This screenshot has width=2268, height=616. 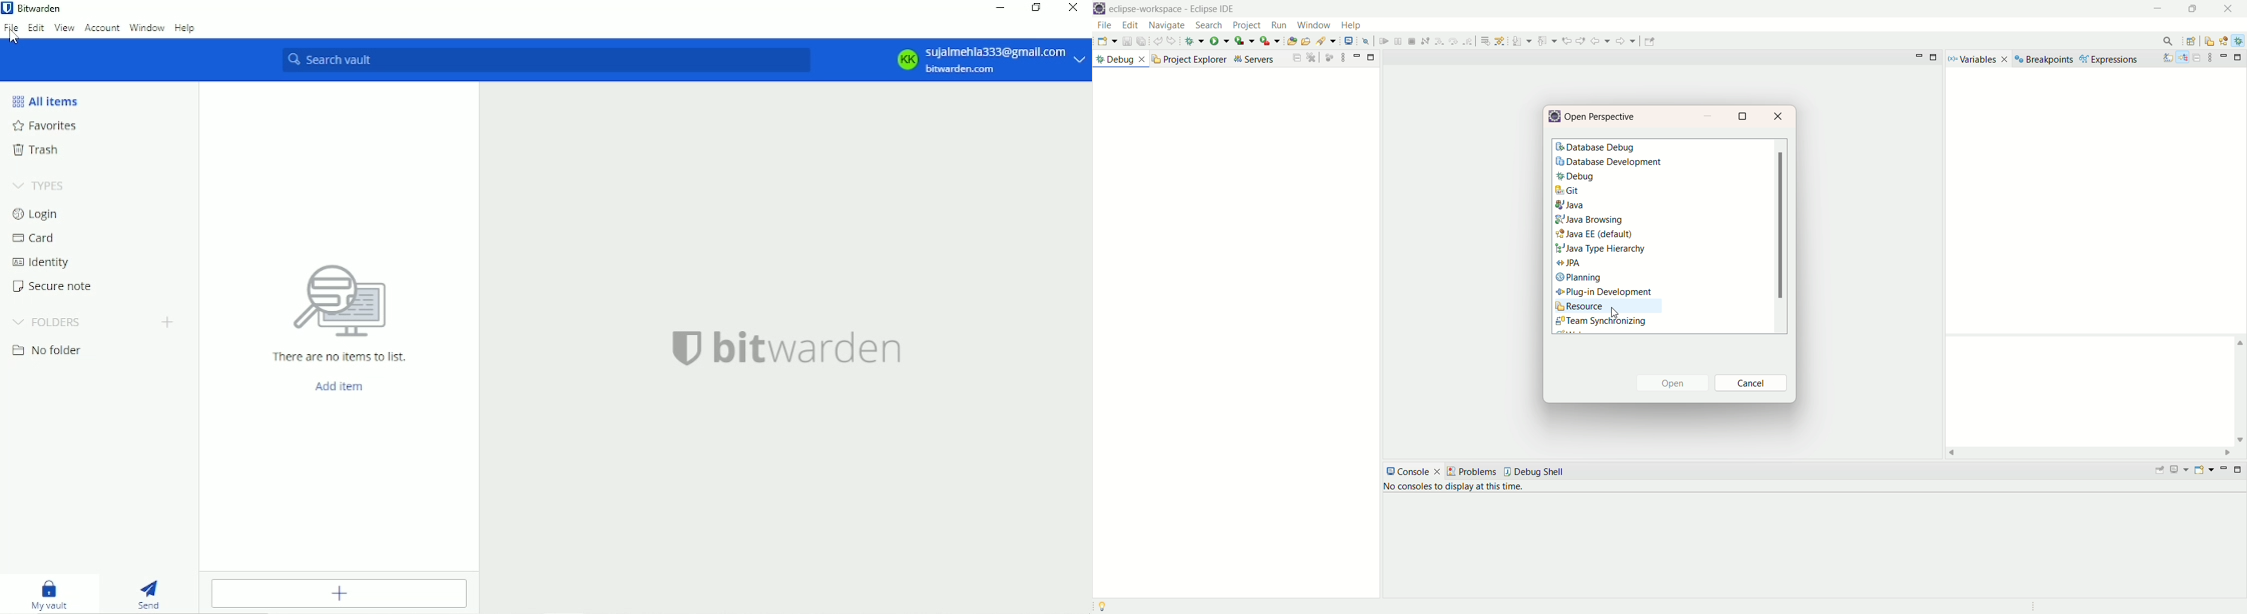 What do you see at coordinates (2213, 58) in the screenshot?
I see `view menu` at bounding box center [2213, 58].